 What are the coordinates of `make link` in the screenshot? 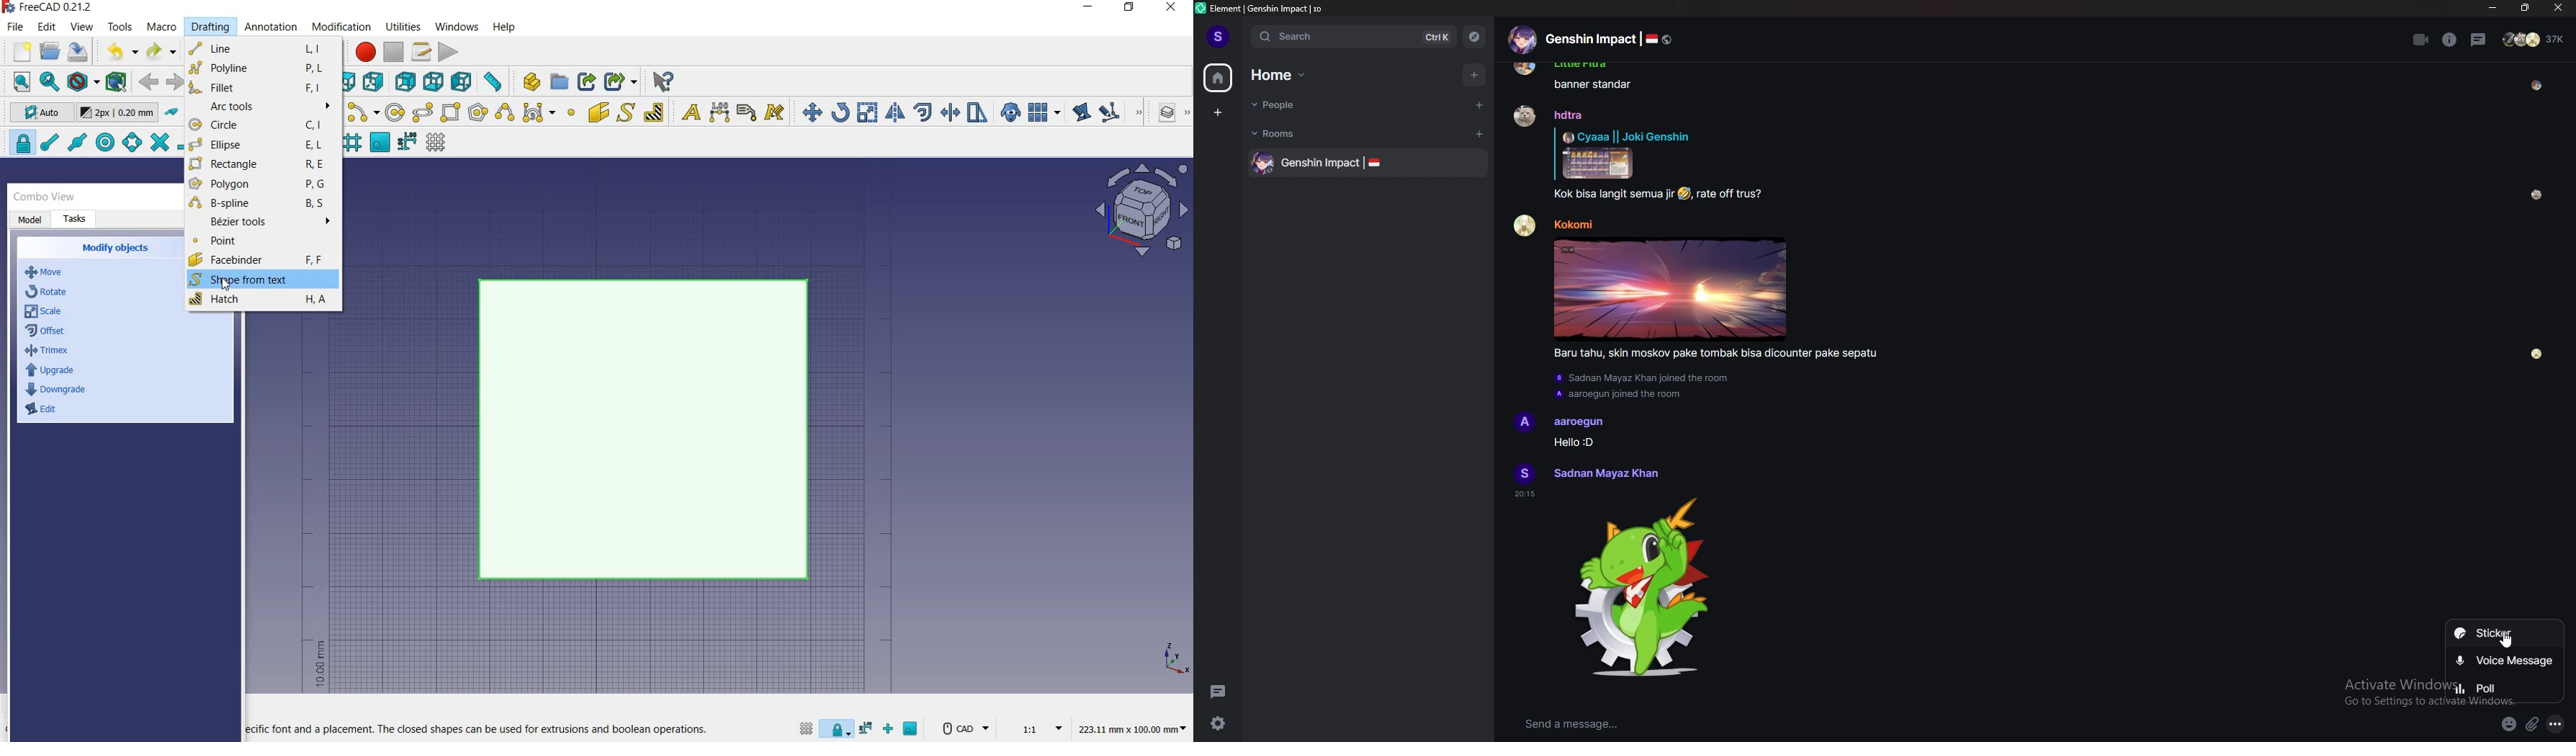 It's located at (587, 80).